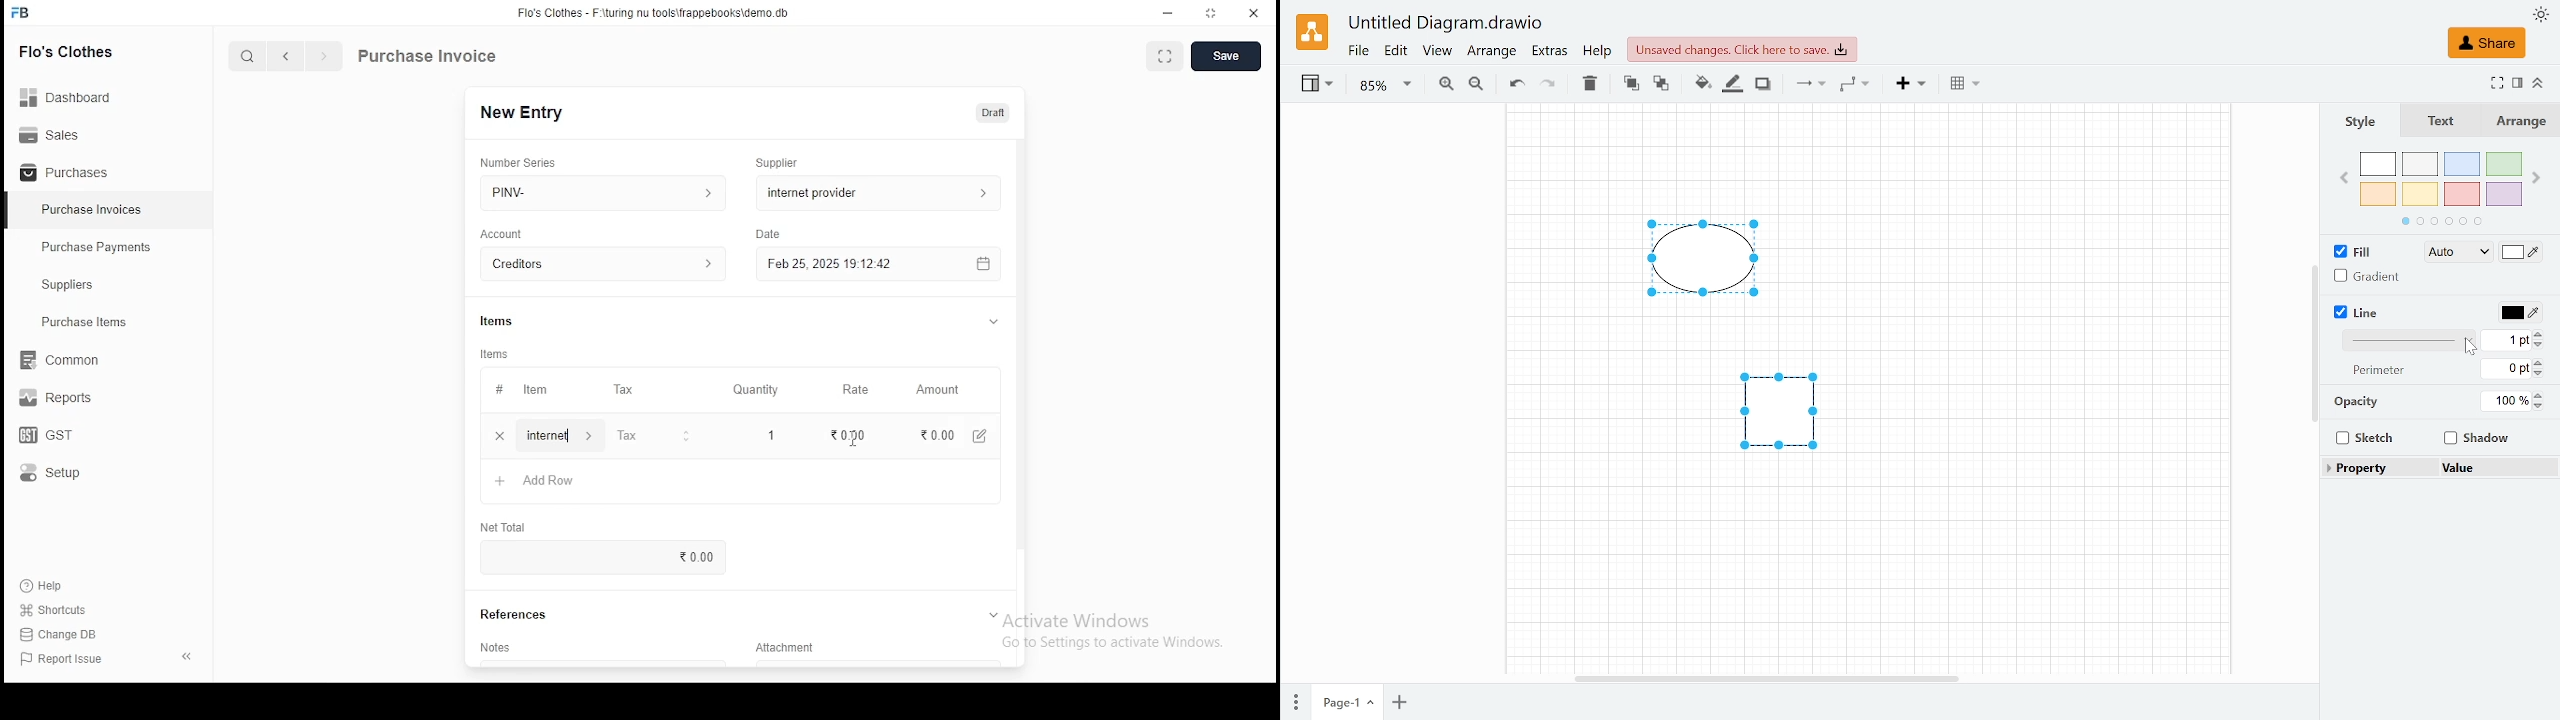 Image resolution: width=2576 pixels, height=728 pixels. I want to click on minimize, so click(1170, 12).